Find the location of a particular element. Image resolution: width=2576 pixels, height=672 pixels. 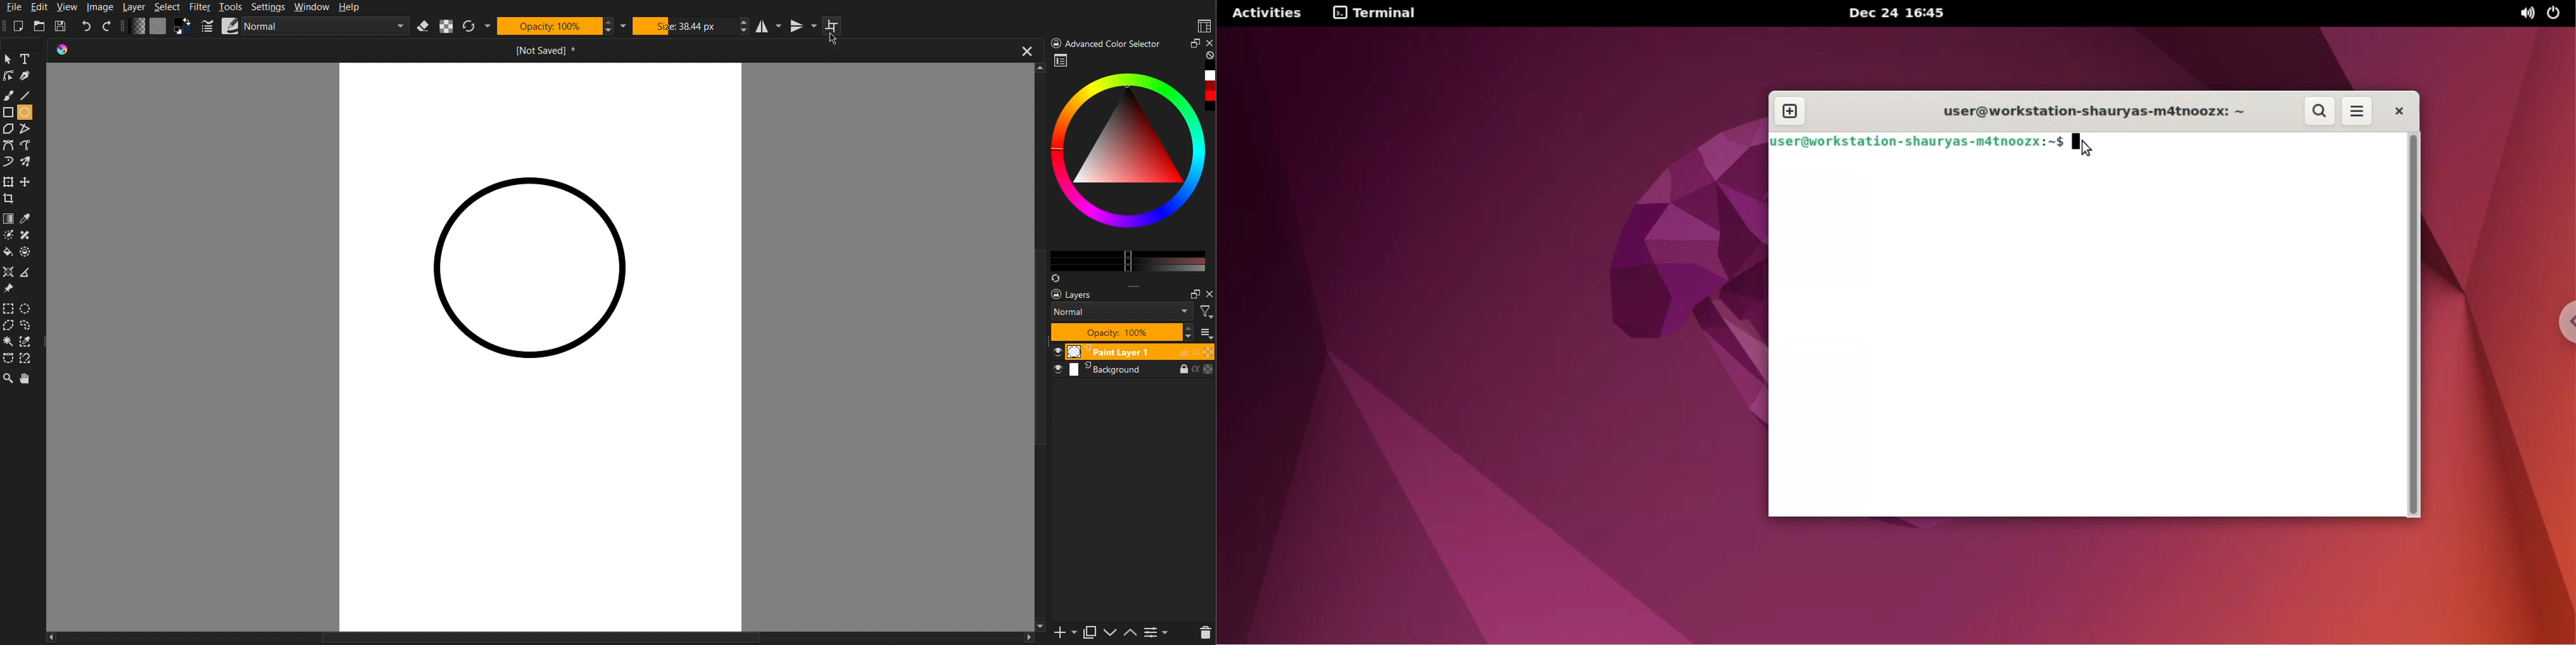

Help is located at coordinates (352, 8).